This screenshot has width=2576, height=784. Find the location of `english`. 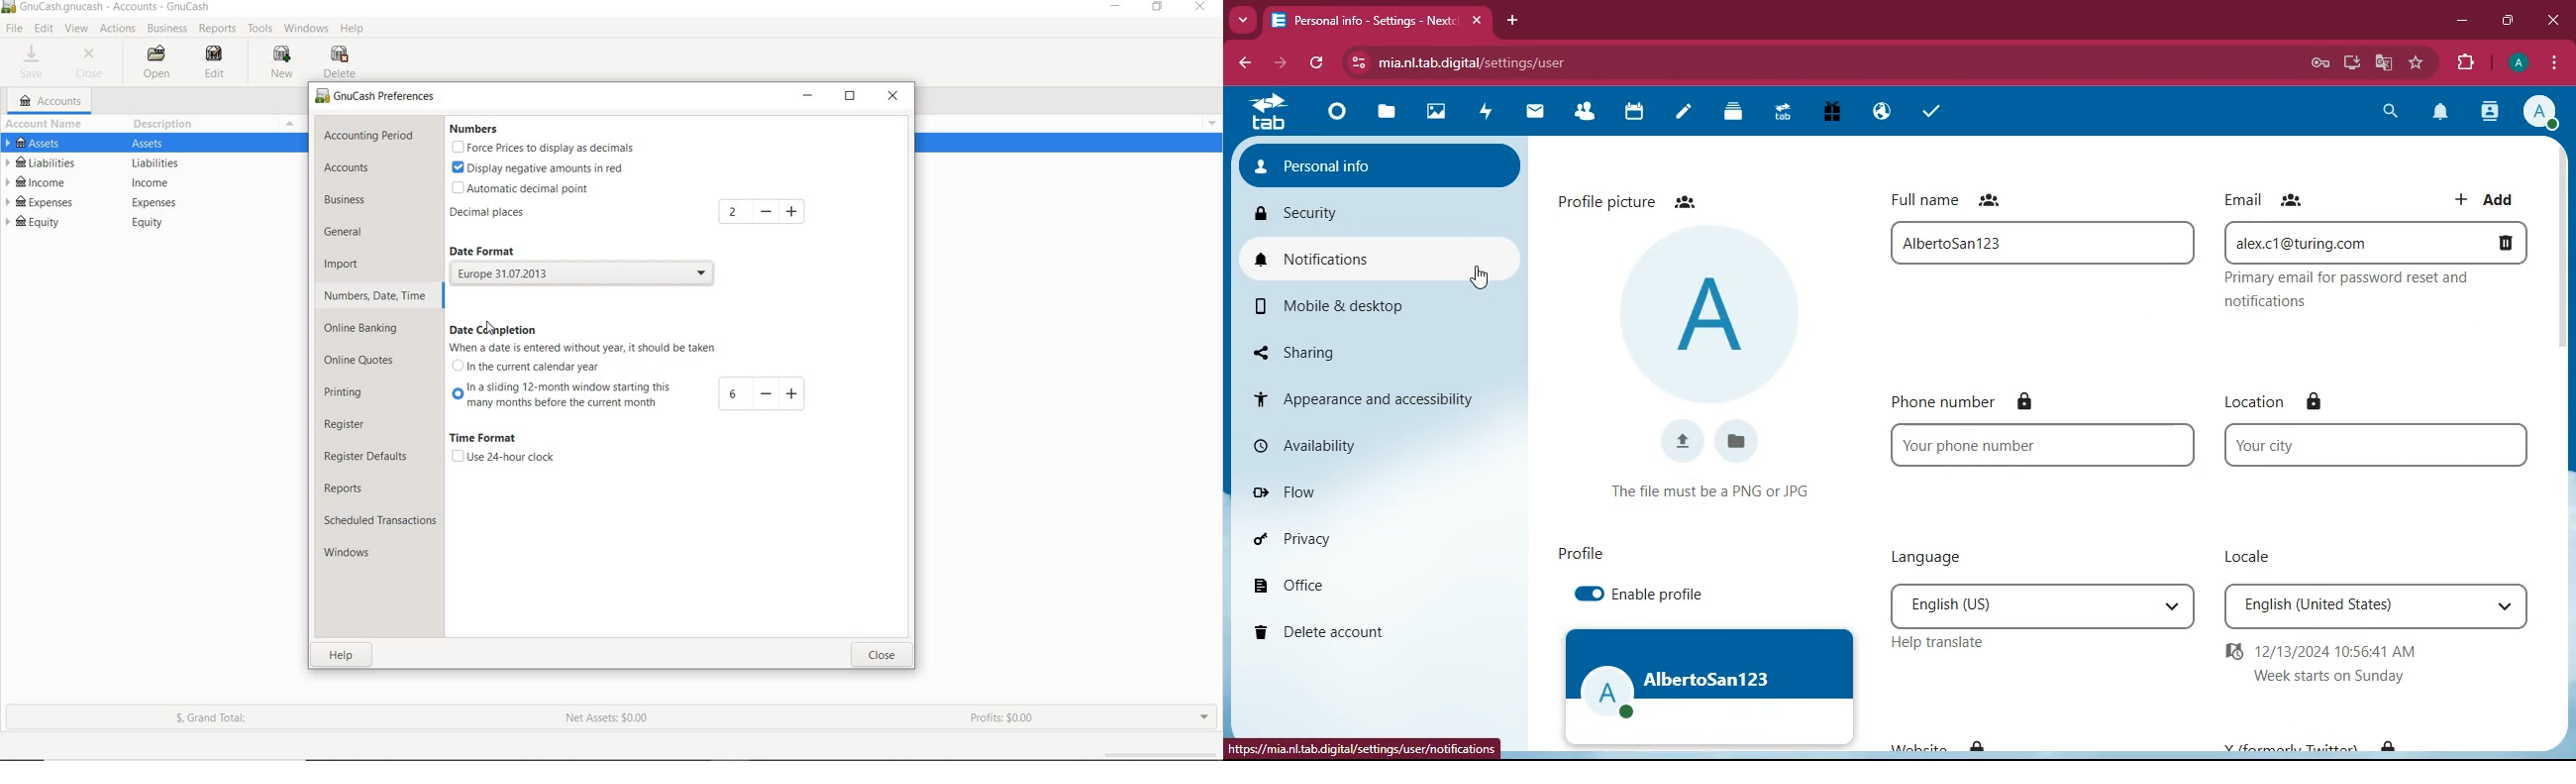

english is located at coordinates (2018, 606).